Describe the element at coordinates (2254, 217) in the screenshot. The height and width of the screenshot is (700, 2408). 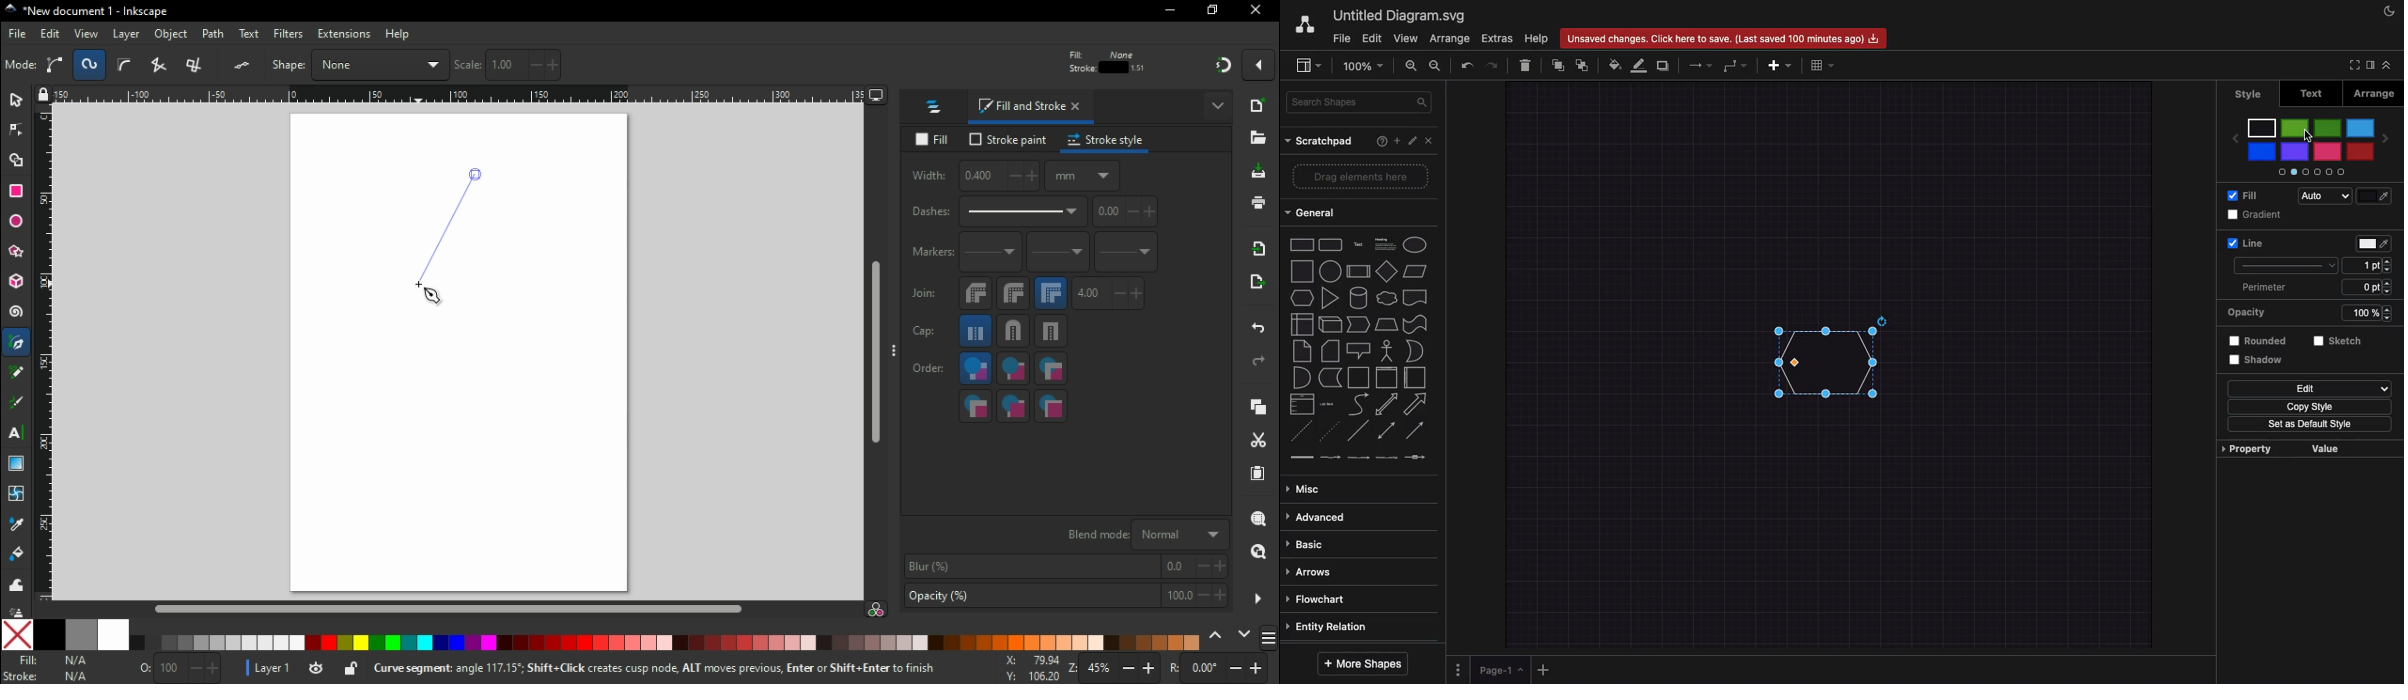
I see `Gradient` at that location.